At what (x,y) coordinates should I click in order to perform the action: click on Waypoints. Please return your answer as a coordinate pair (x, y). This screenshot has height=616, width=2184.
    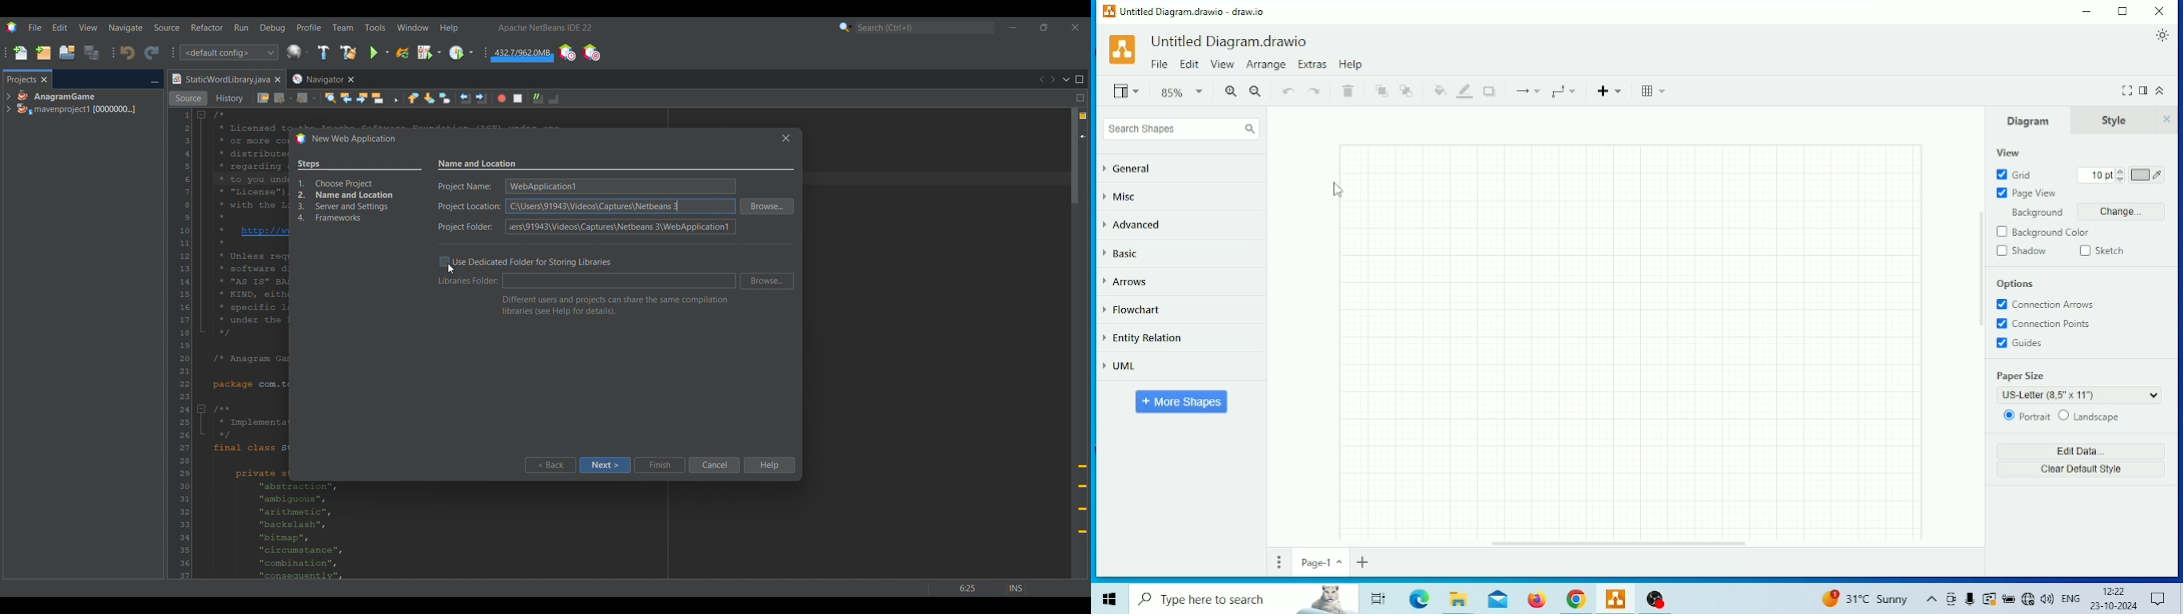
    Looking at the image, I should click on (1565, 92).